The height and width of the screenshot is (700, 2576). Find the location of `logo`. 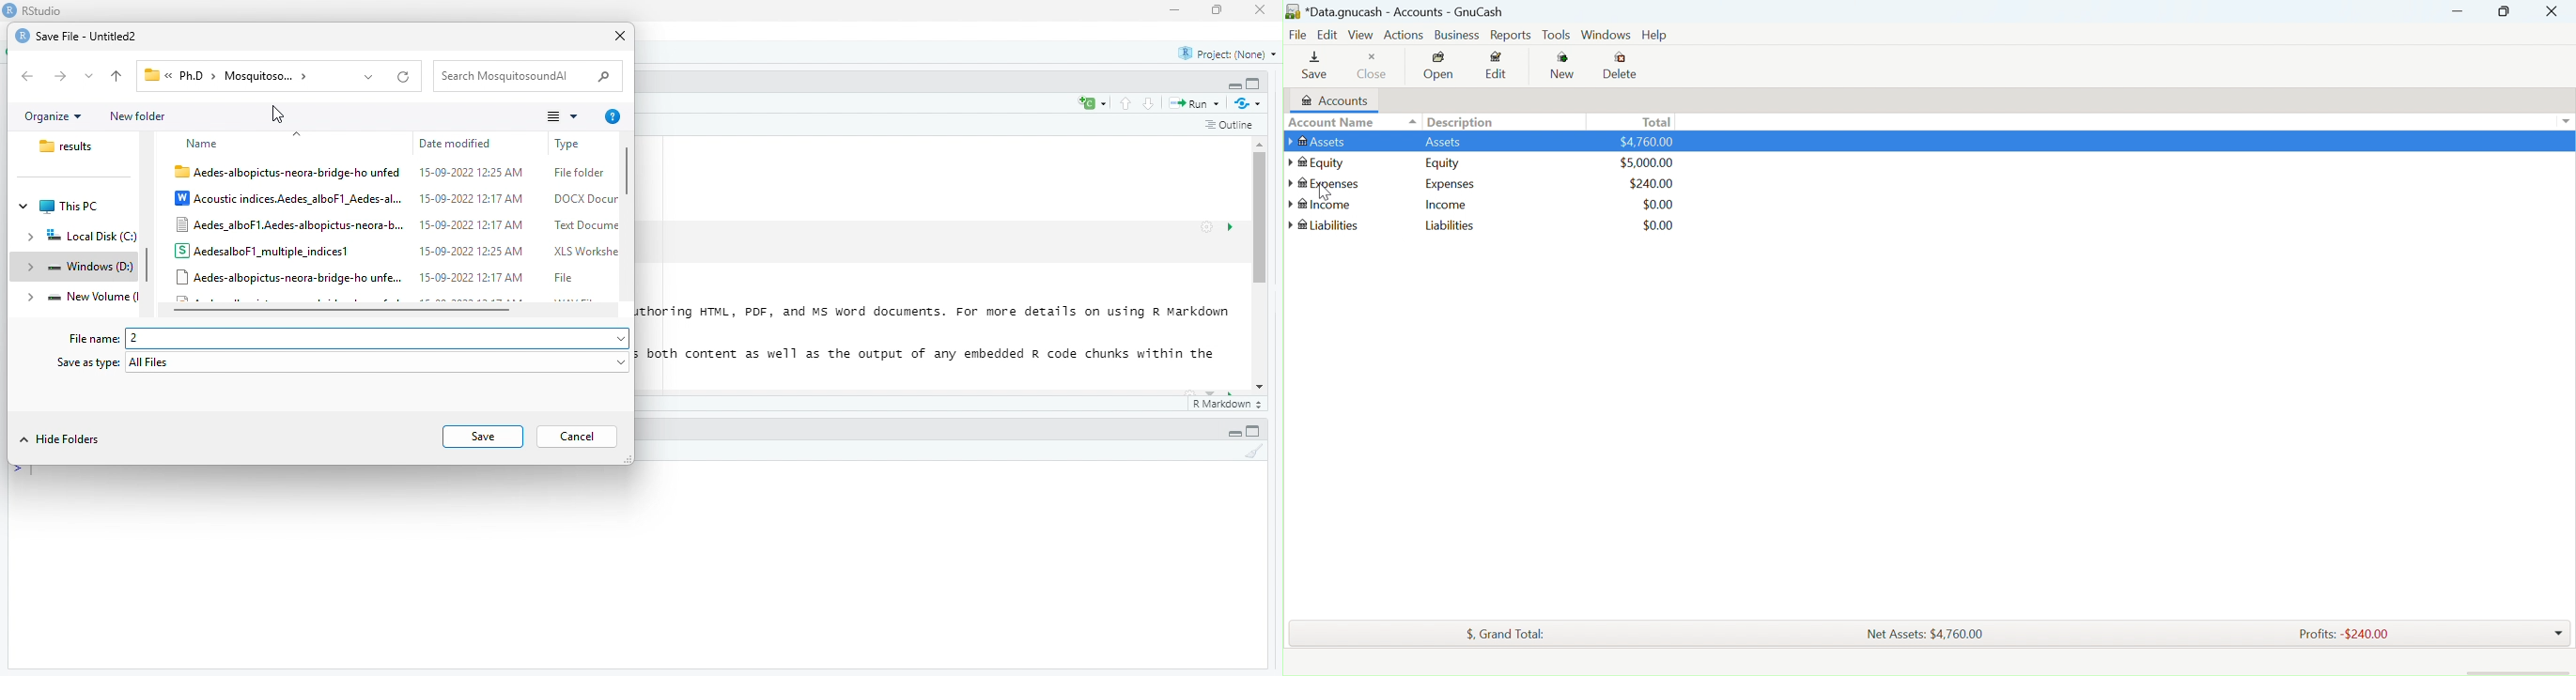

logo is located at coordinates (23, 36).